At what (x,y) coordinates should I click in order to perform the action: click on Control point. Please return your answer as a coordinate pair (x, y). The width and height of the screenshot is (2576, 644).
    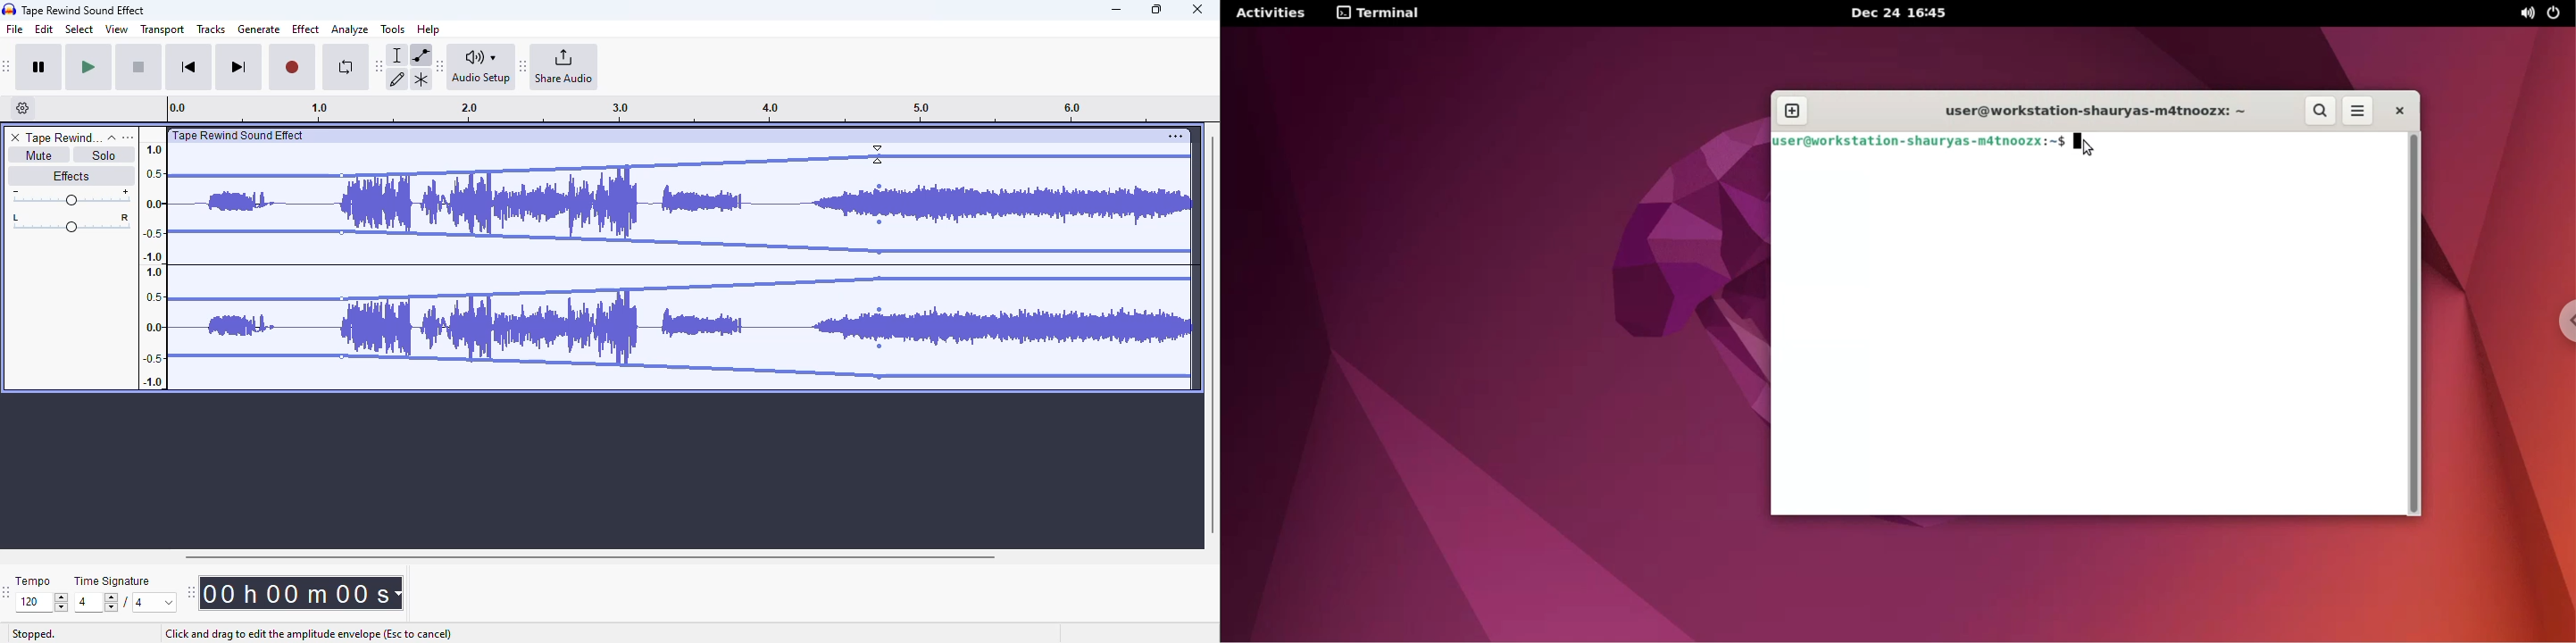
    Looking at the image, I should click on (880, 347).